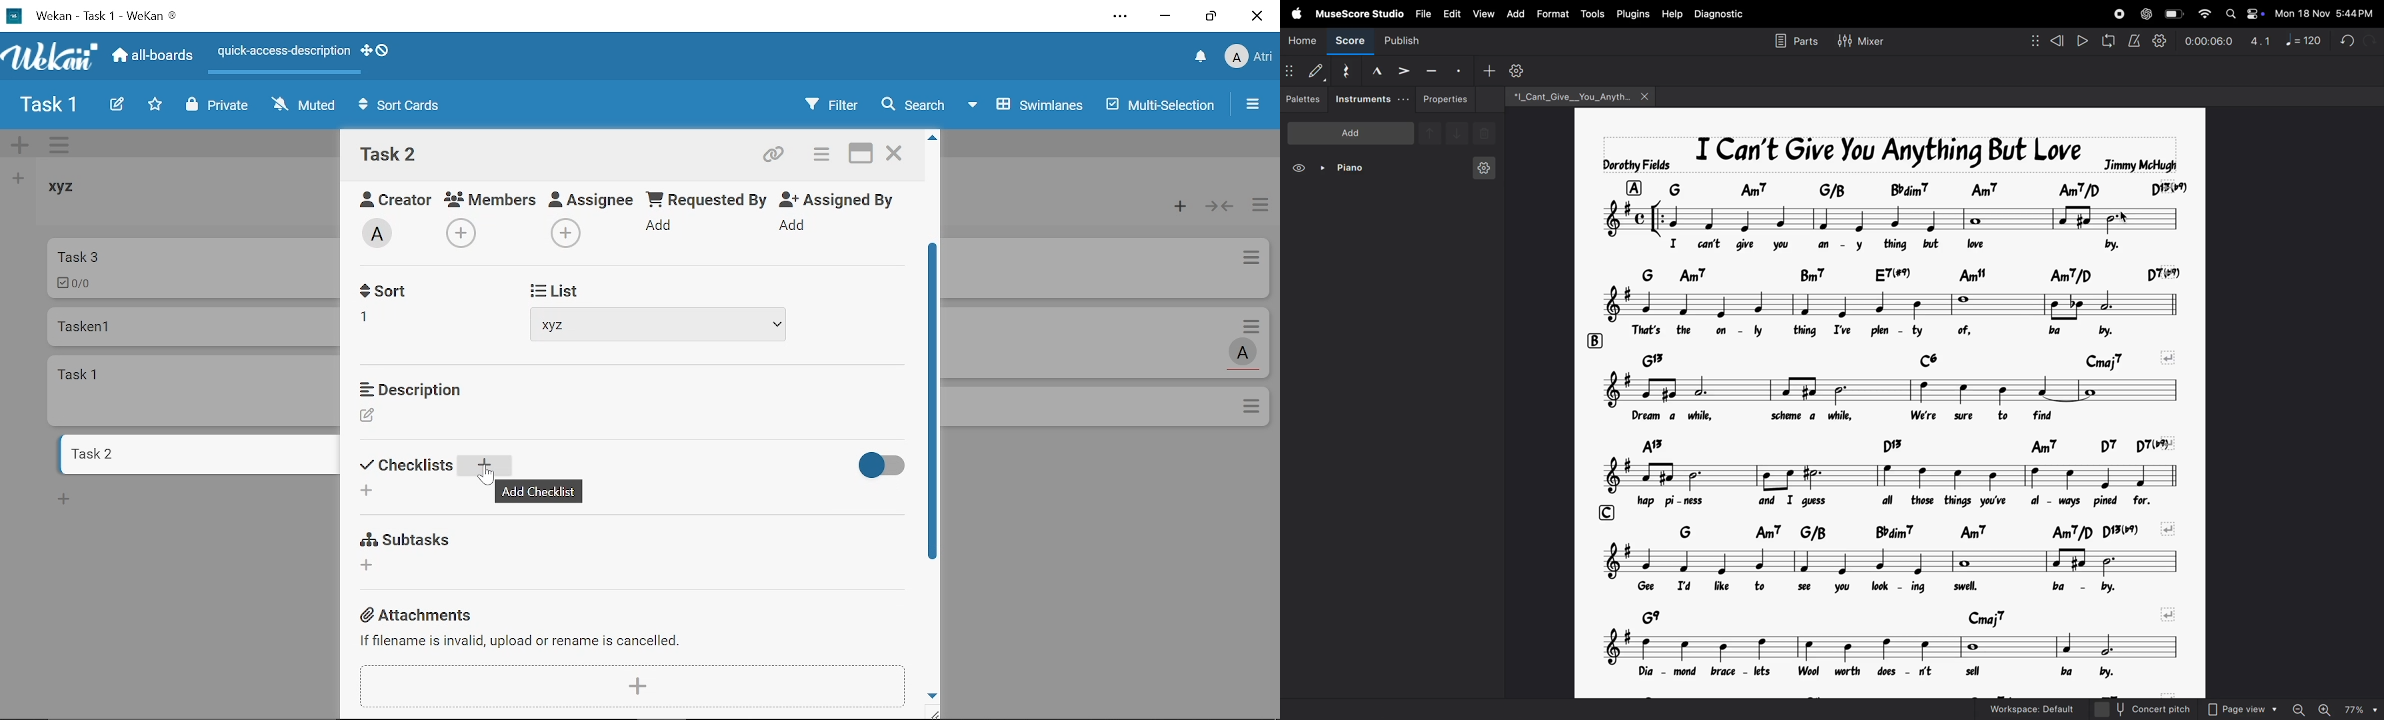  What do you see at coordinates (670, 325) in the screenshot?
I see `xyz` at bounding box center [670, 325].